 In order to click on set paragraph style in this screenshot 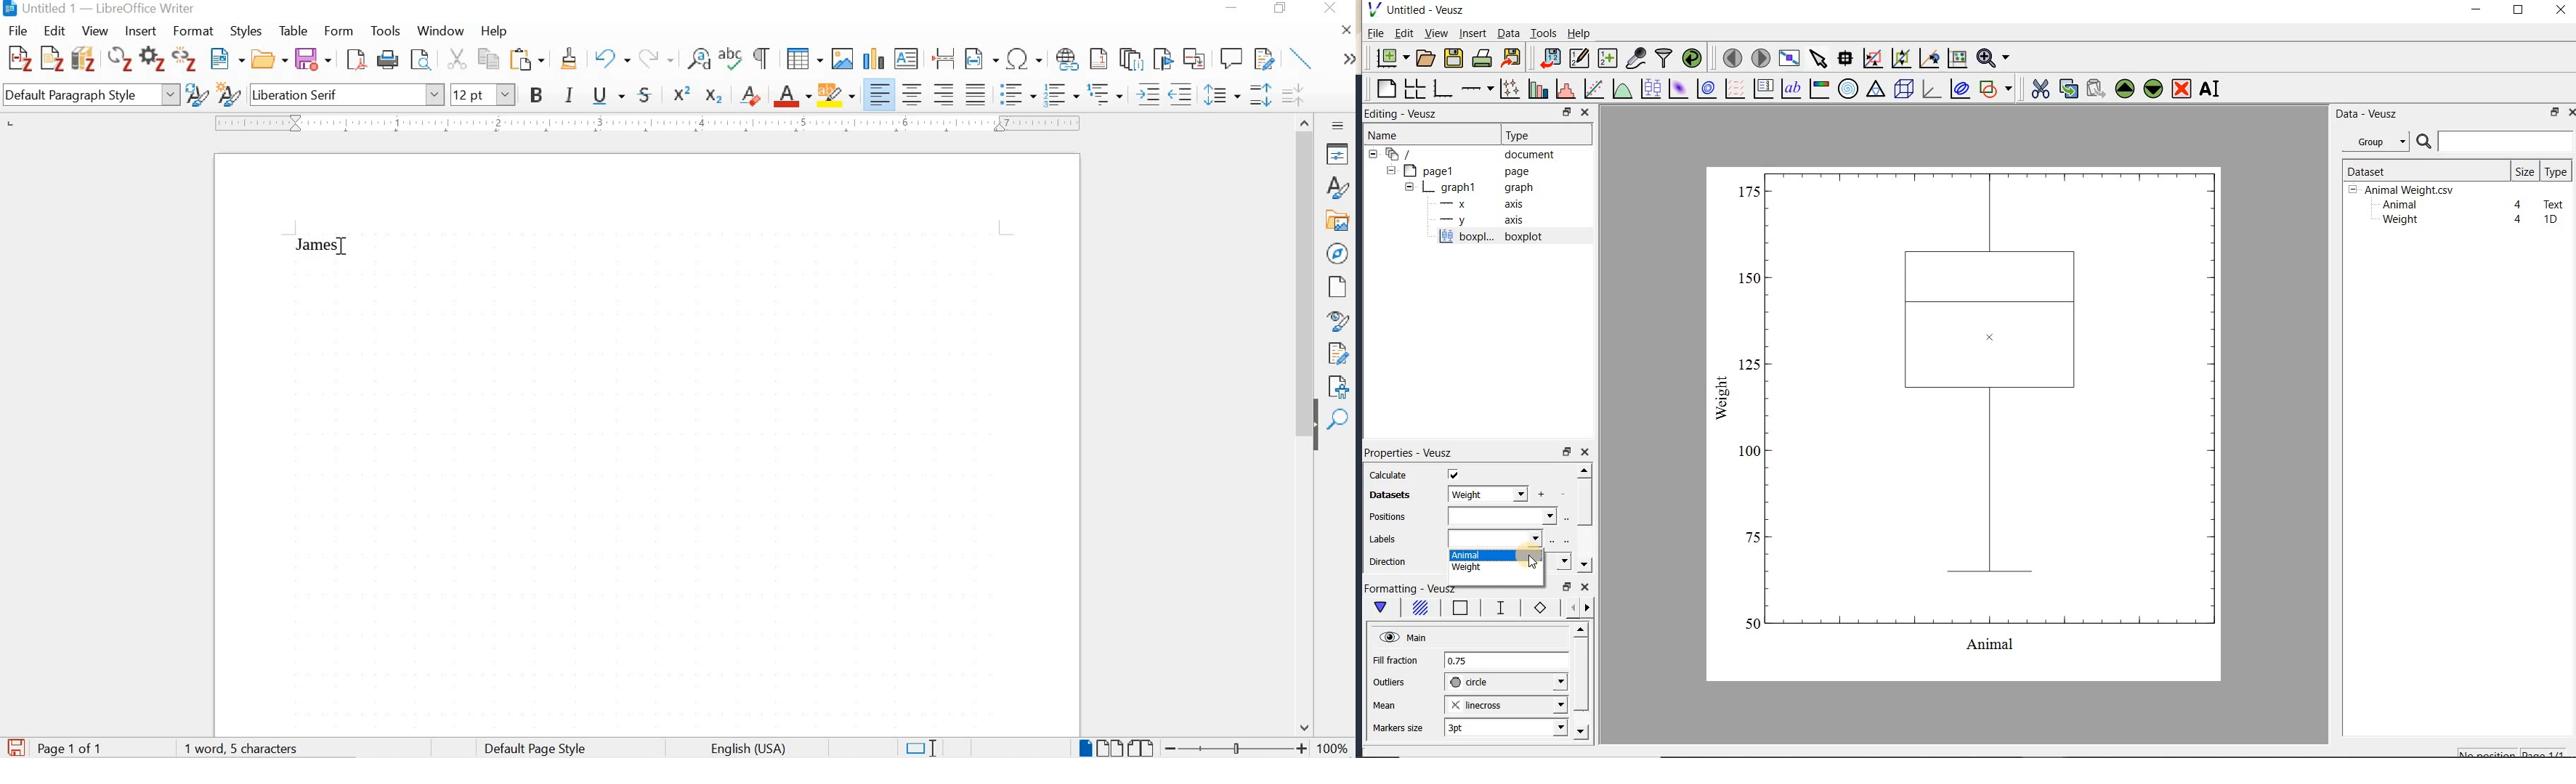, I will do `click(90, 94)`.